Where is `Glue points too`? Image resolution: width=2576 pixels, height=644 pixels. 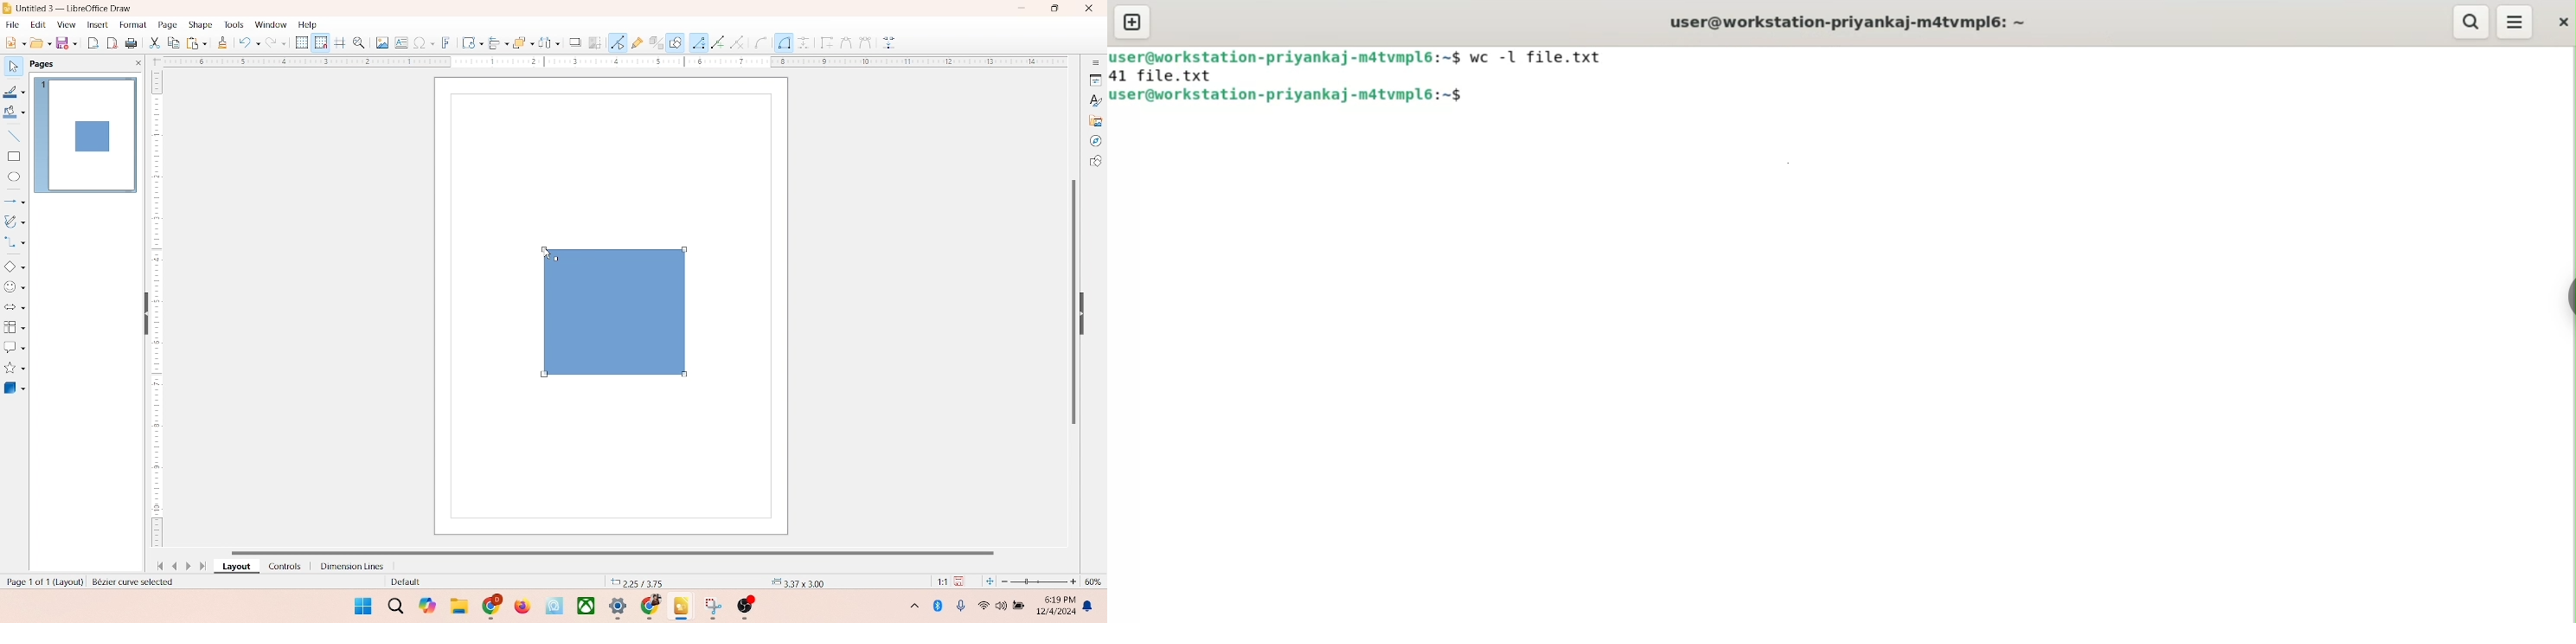
Glue points too is located at coordinates (890, 43).